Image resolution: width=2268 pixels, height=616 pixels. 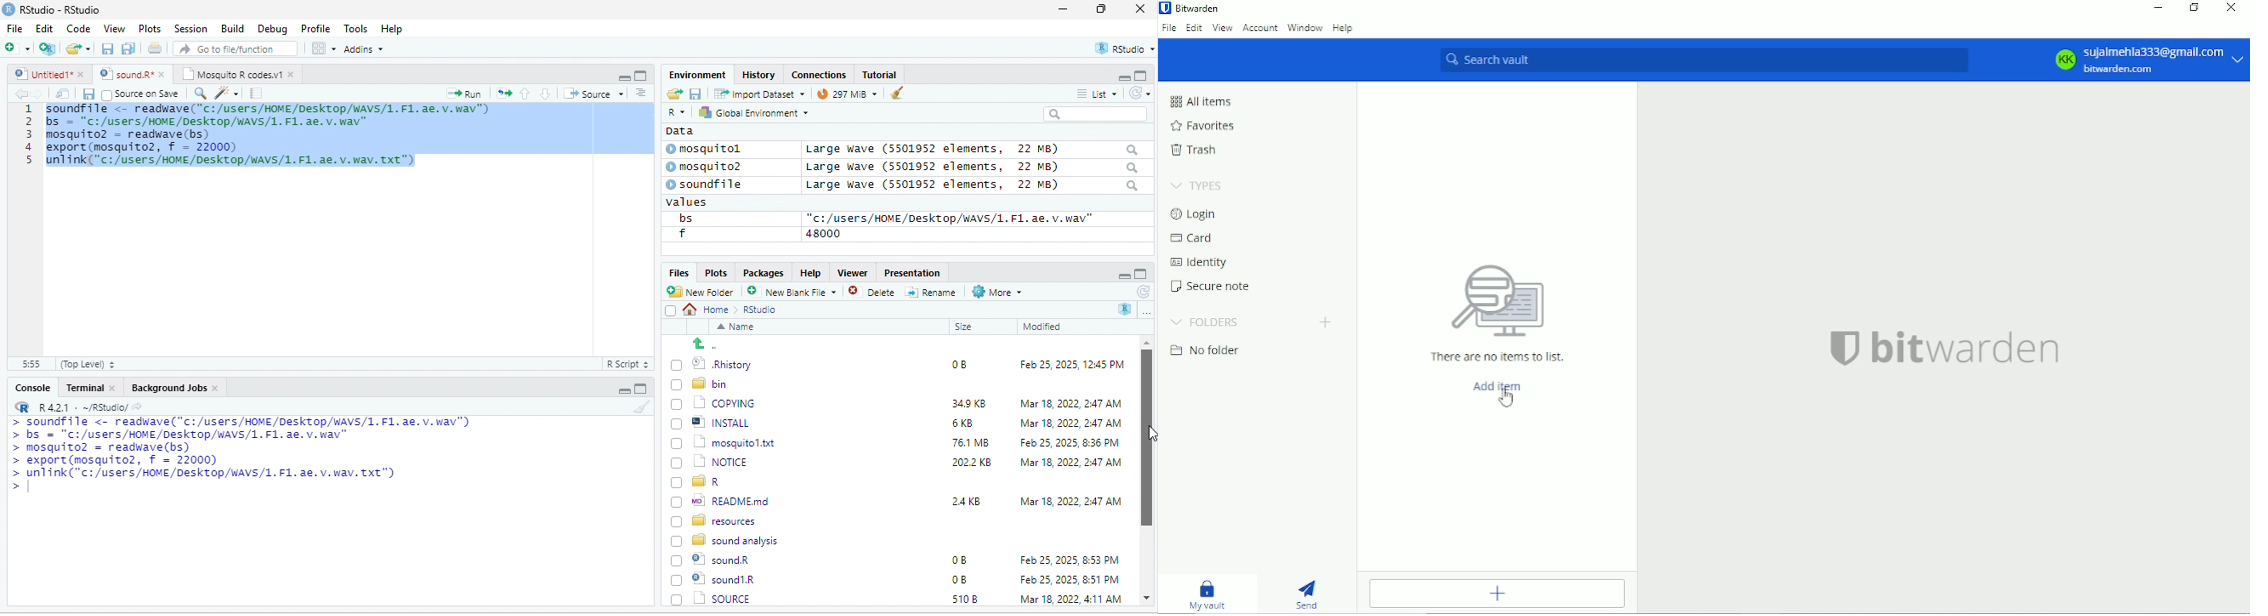 I want to click on hy Global Environment ~, so click(x=749, y=112).